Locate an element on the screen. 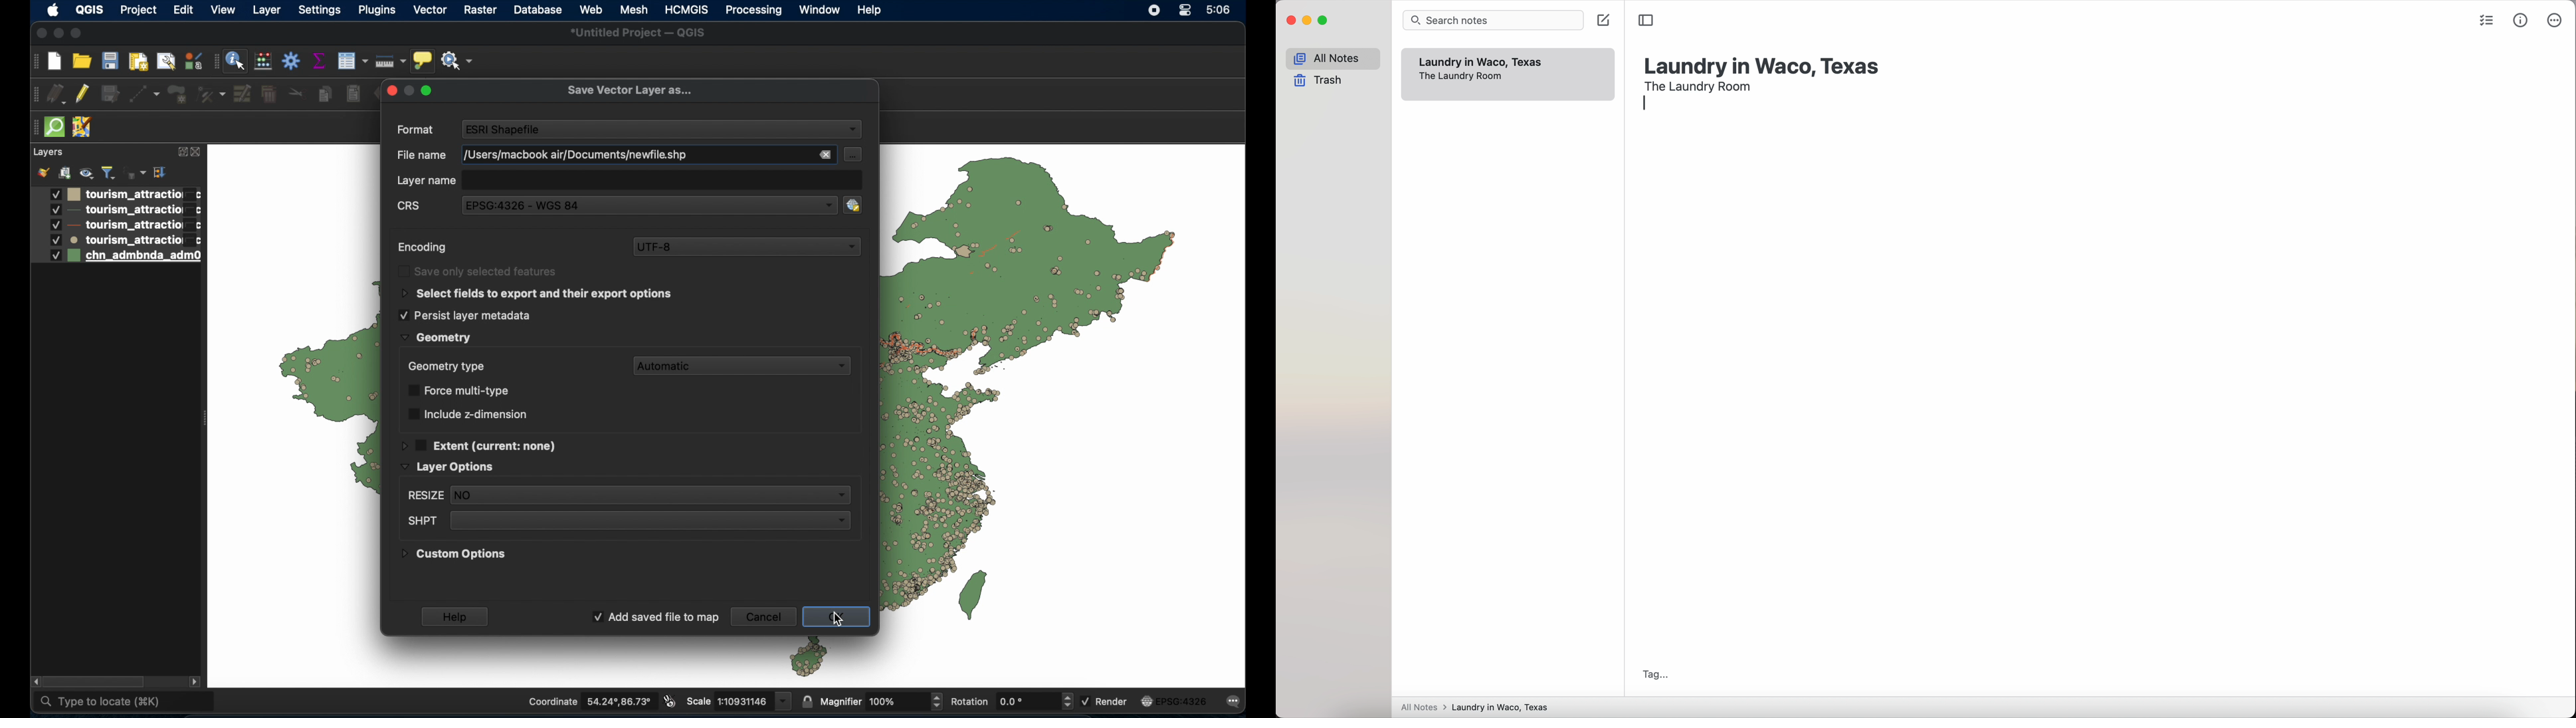  save vector layer as is located at coordinates (629, 91).